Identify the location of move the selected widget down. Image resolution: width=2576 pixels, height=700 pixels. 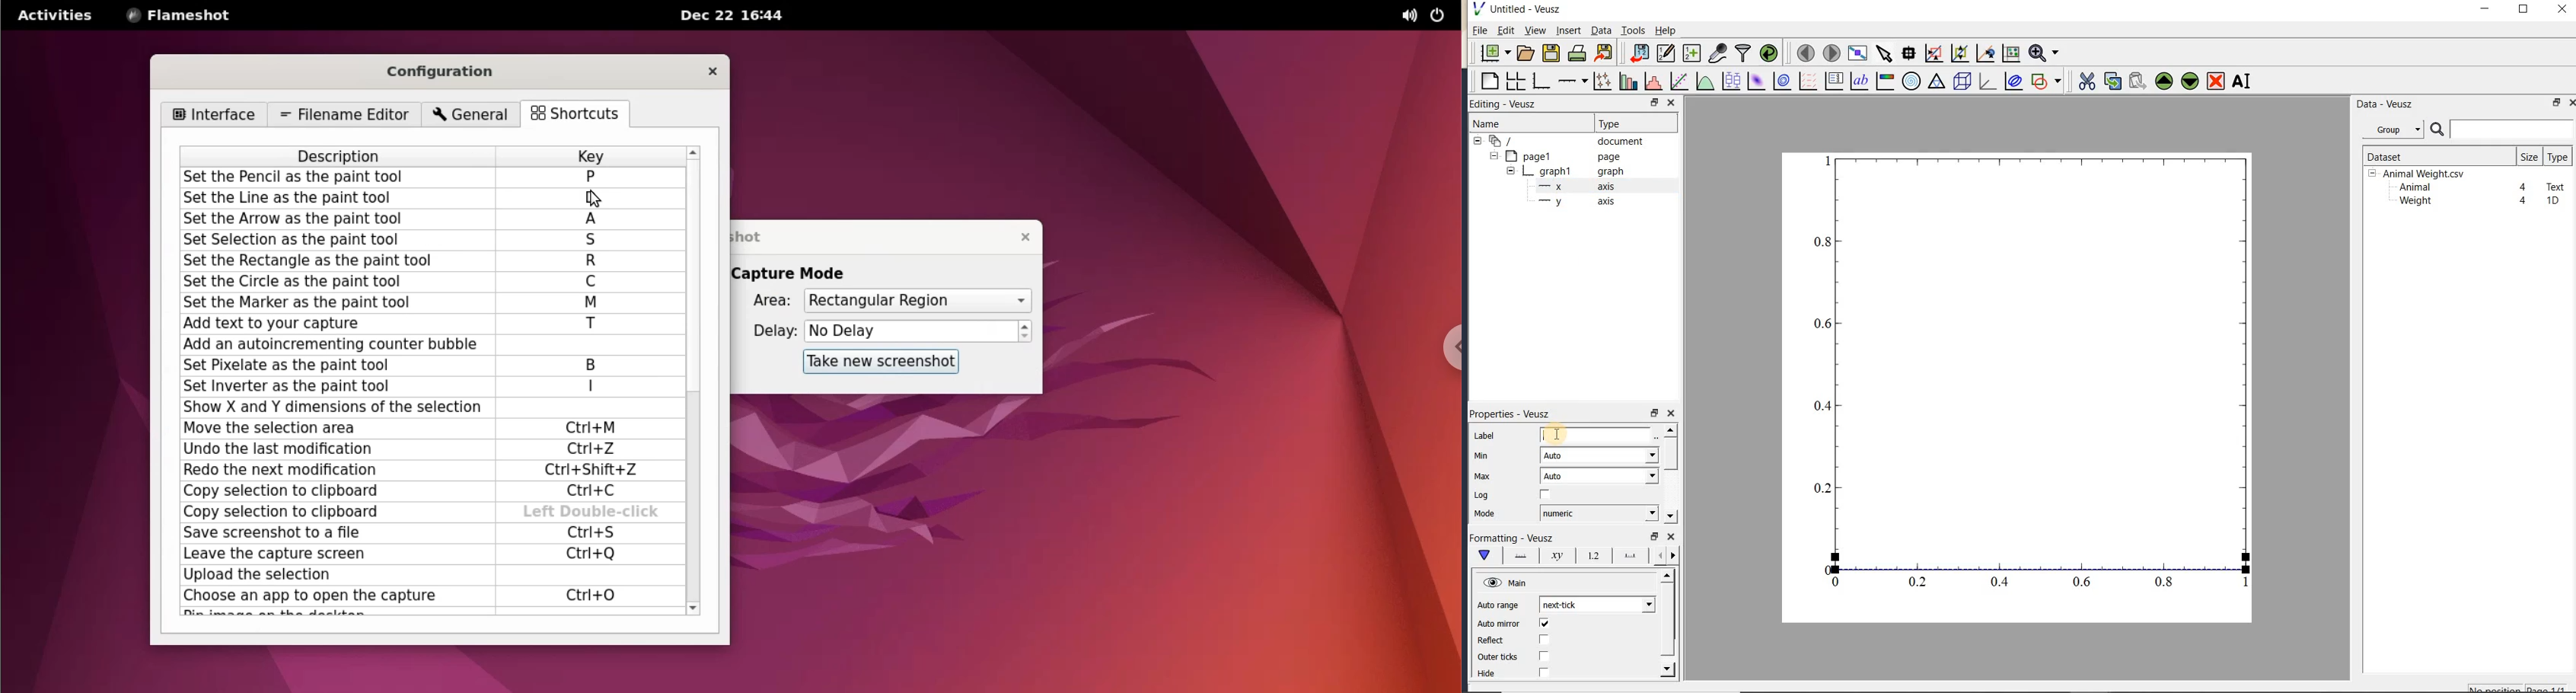
(2190, 81).